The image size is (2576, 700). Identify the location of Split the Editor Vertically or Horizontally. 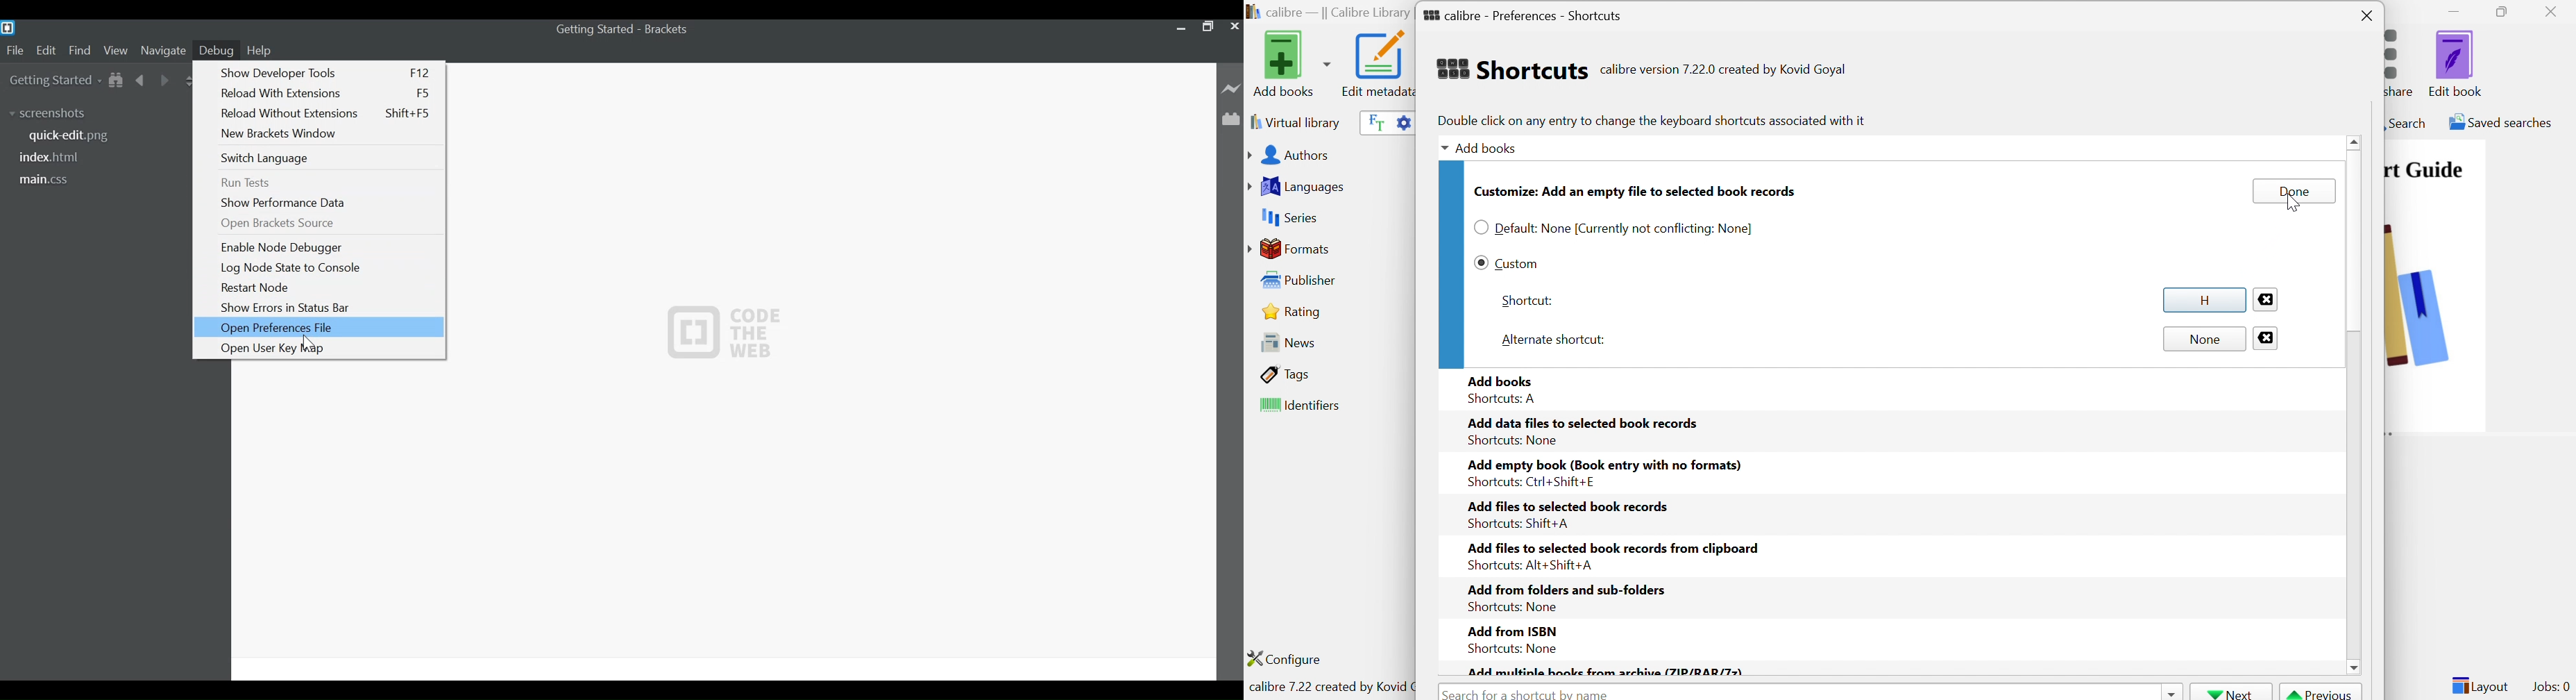
(188, 79).